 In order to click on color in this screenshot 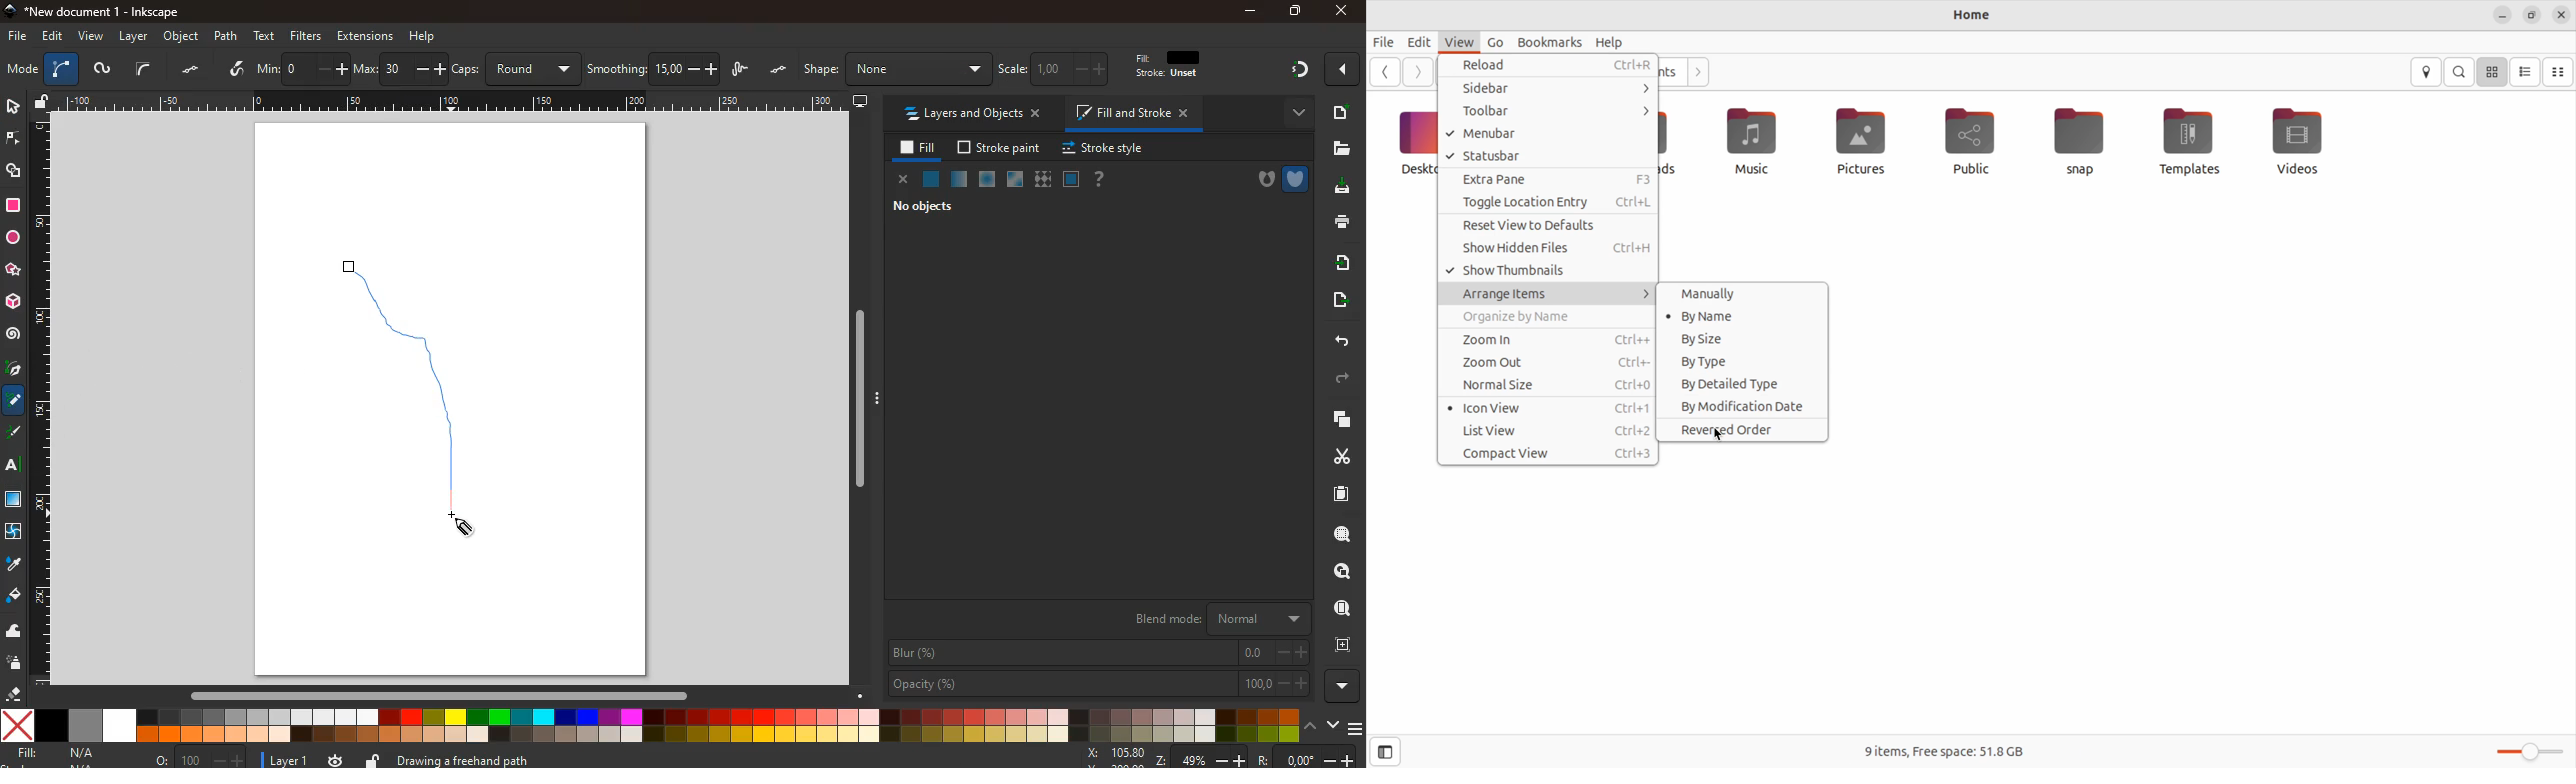, I will do `click(651, 725)`.